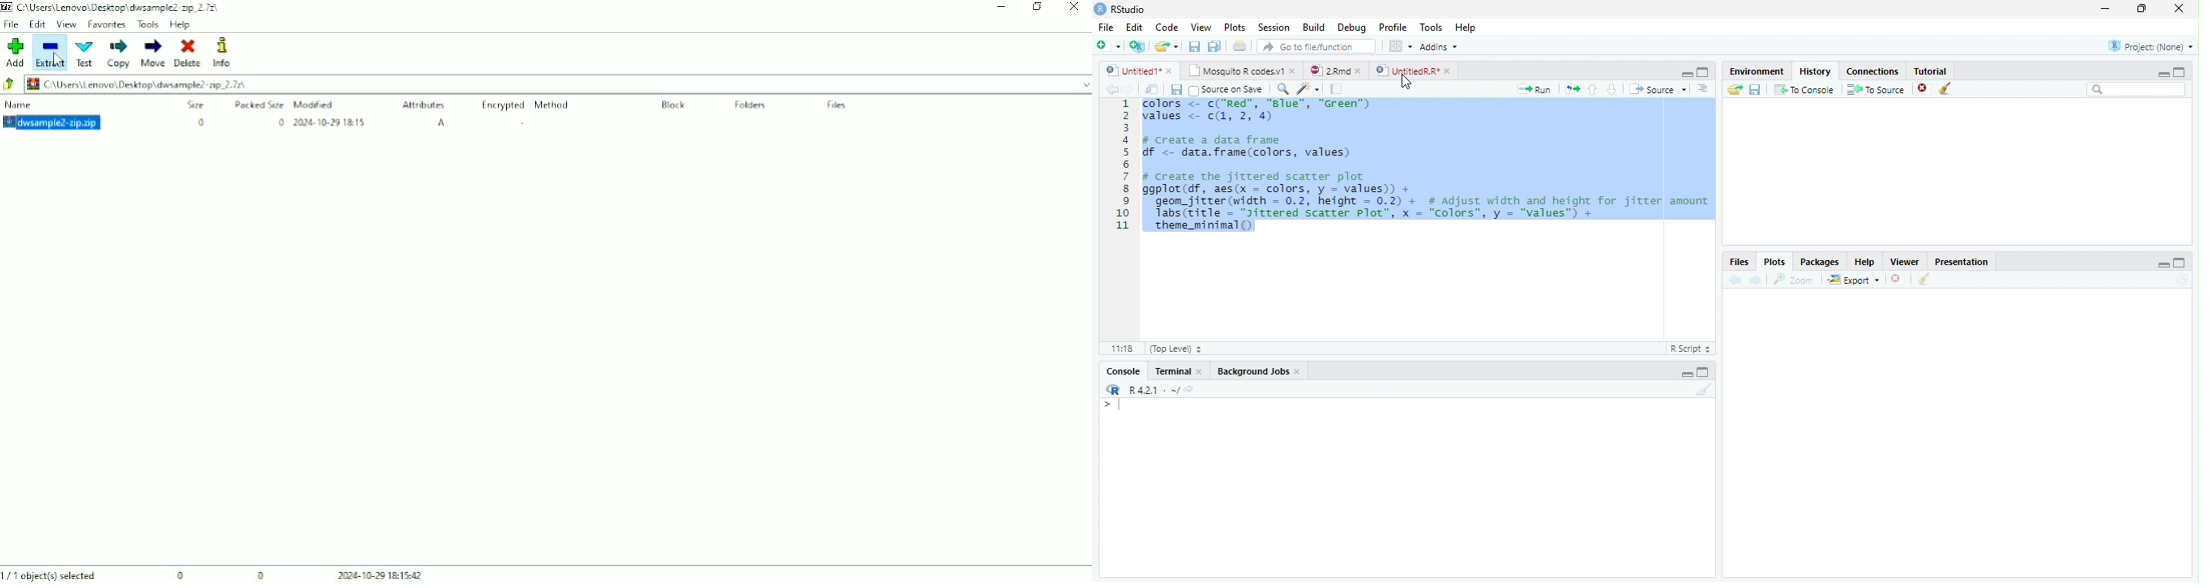 The image size is (2212, 588). I want to click on Save all open documents, so click(1215, 46).